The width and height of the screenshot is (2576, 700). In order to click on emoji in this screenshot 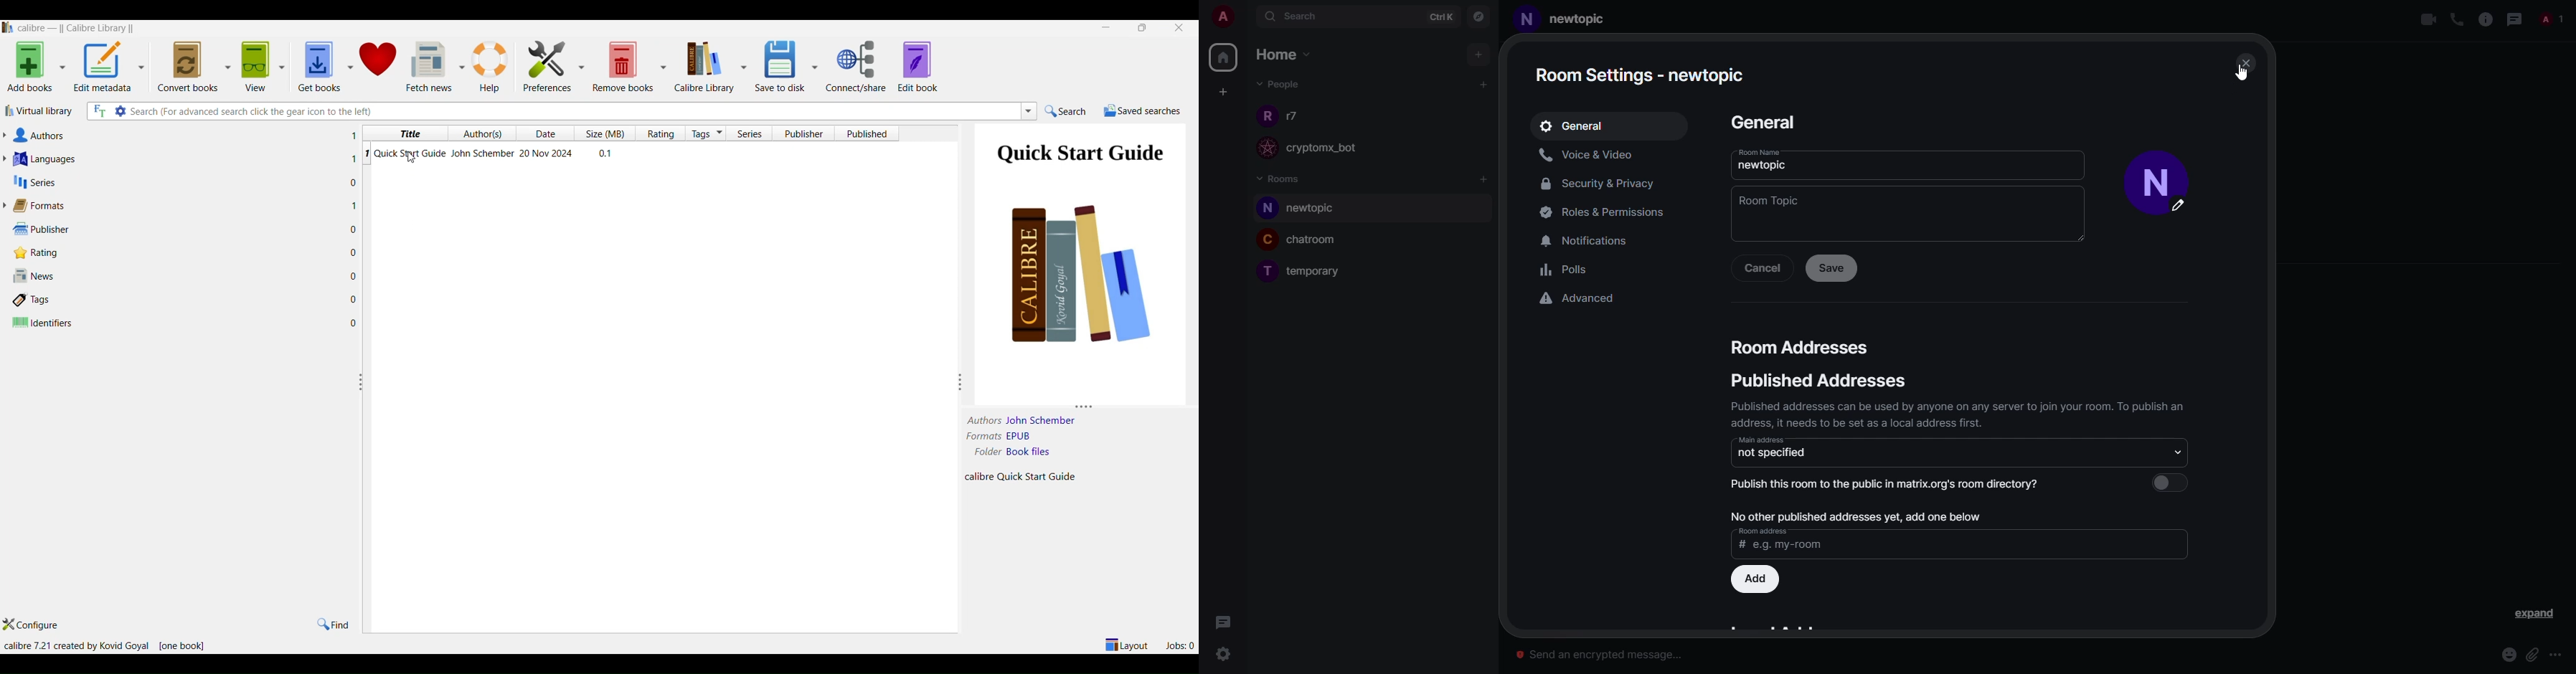, I will do `click(2509, 655)`.